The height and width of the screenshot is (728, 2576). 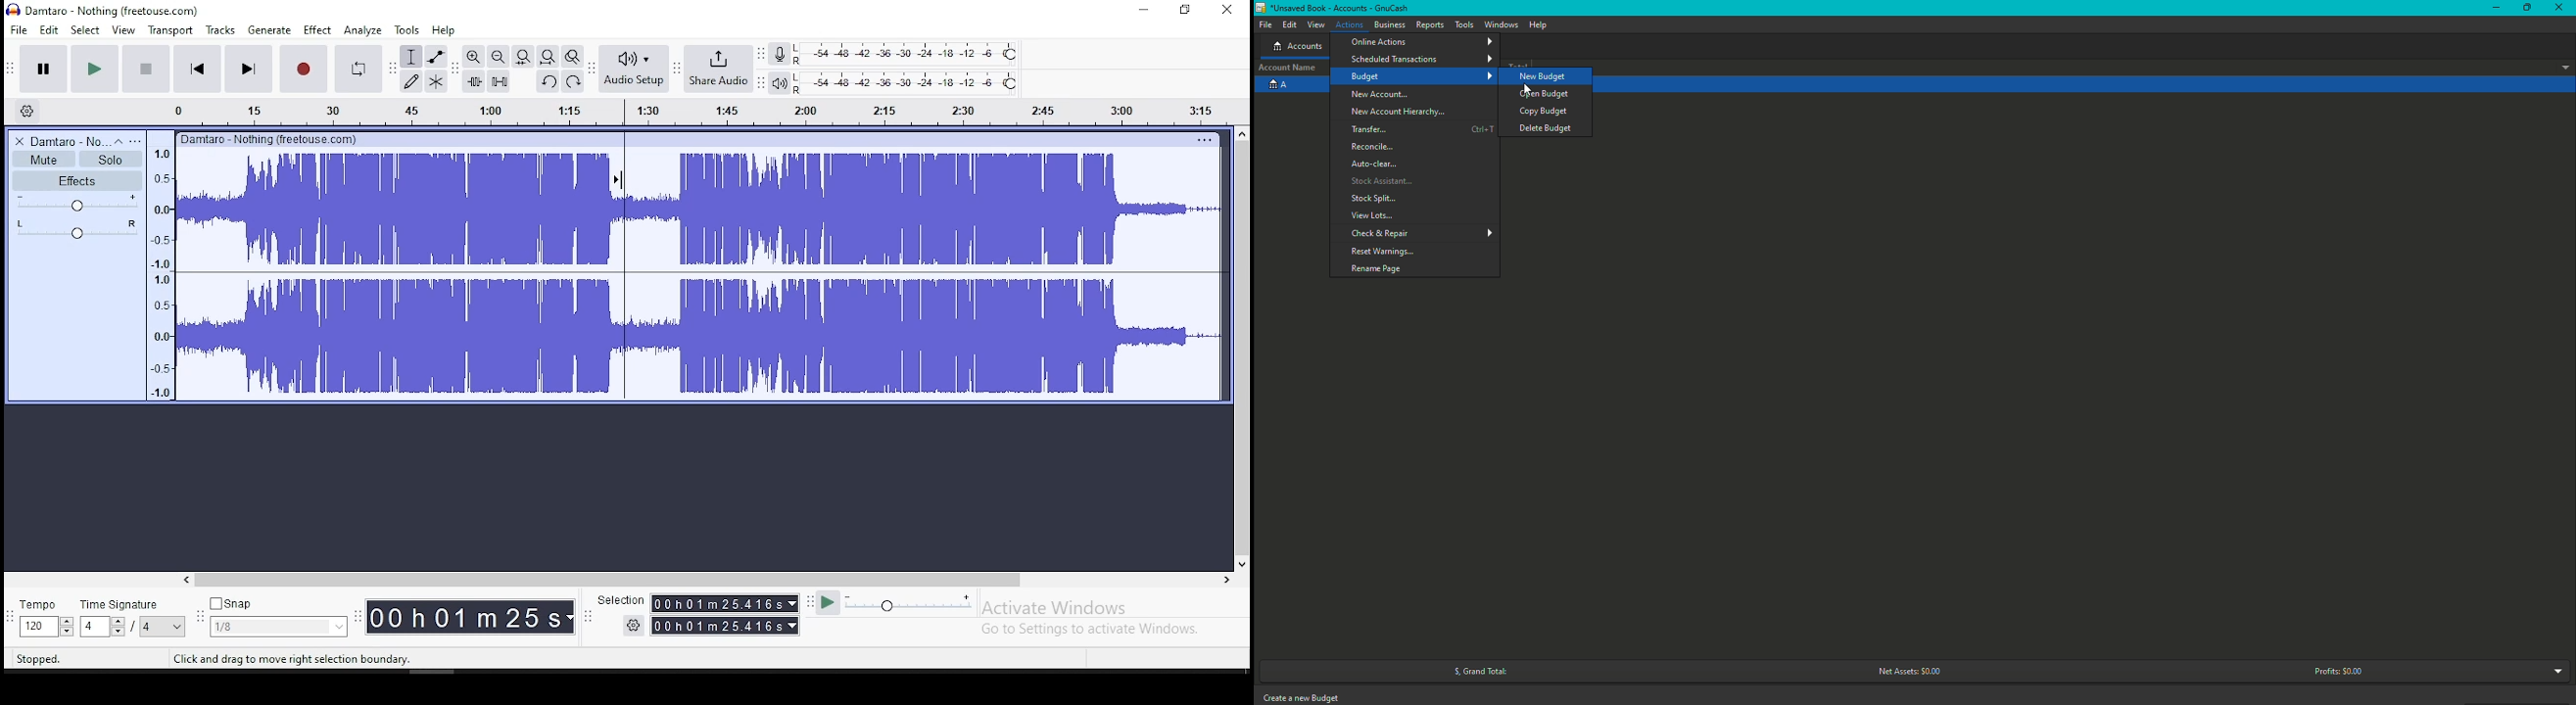 What do you see at coordinates (724, 603) in the screenshot?
I see `time menu` at bounding box center [724, 603].